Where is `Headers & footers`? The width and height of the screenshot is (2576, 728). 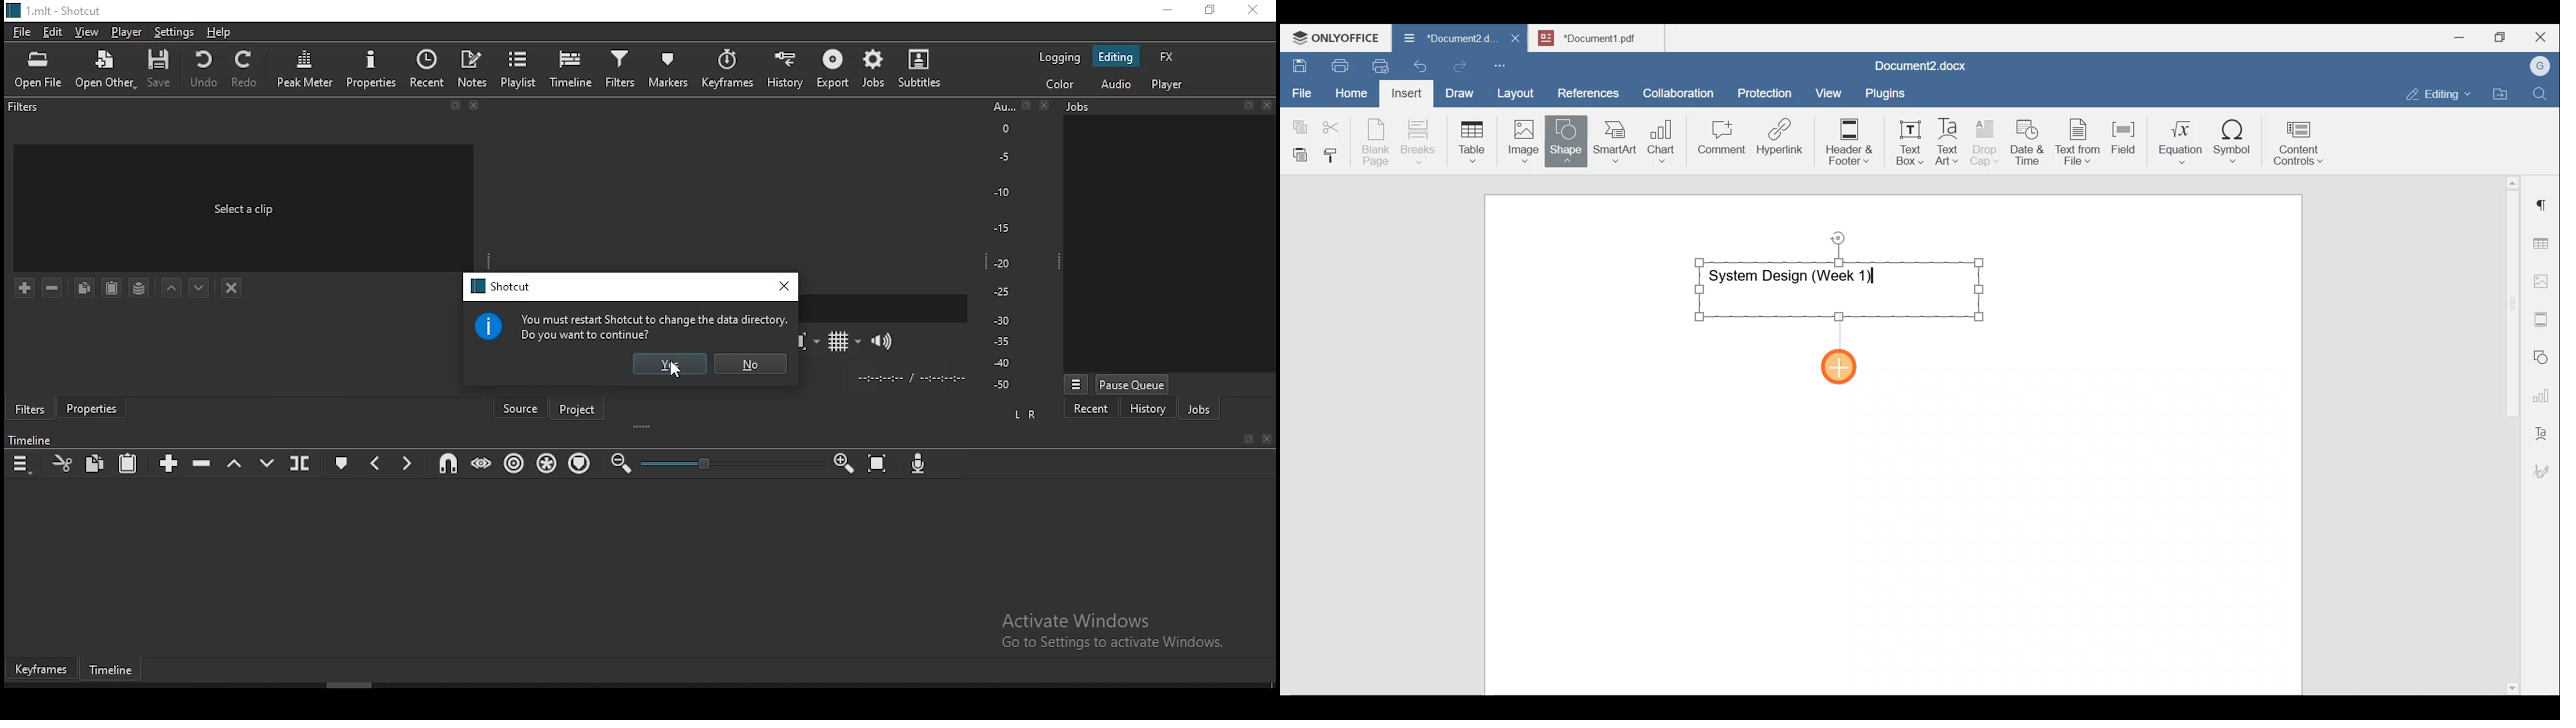 Headers & footers is located at coordinates (2543, 316).